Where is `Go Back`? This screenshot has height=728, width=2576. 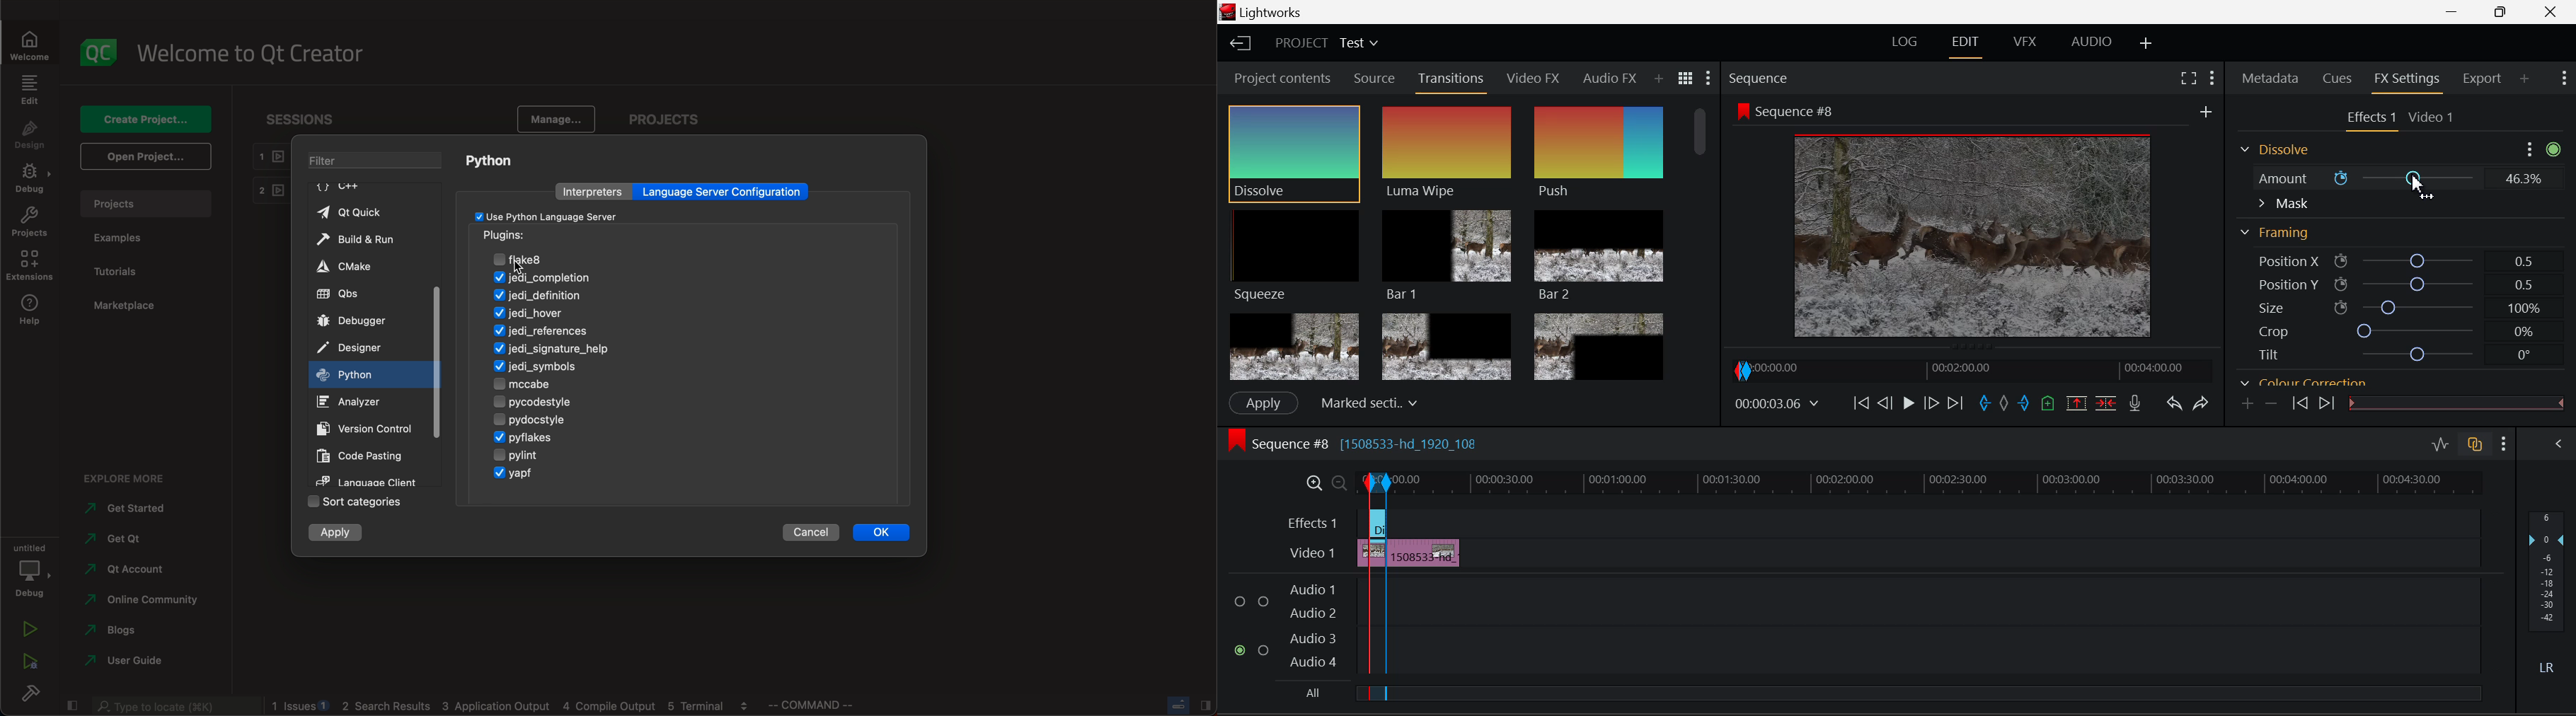
Go Back is located at coordinates (1885, 404).